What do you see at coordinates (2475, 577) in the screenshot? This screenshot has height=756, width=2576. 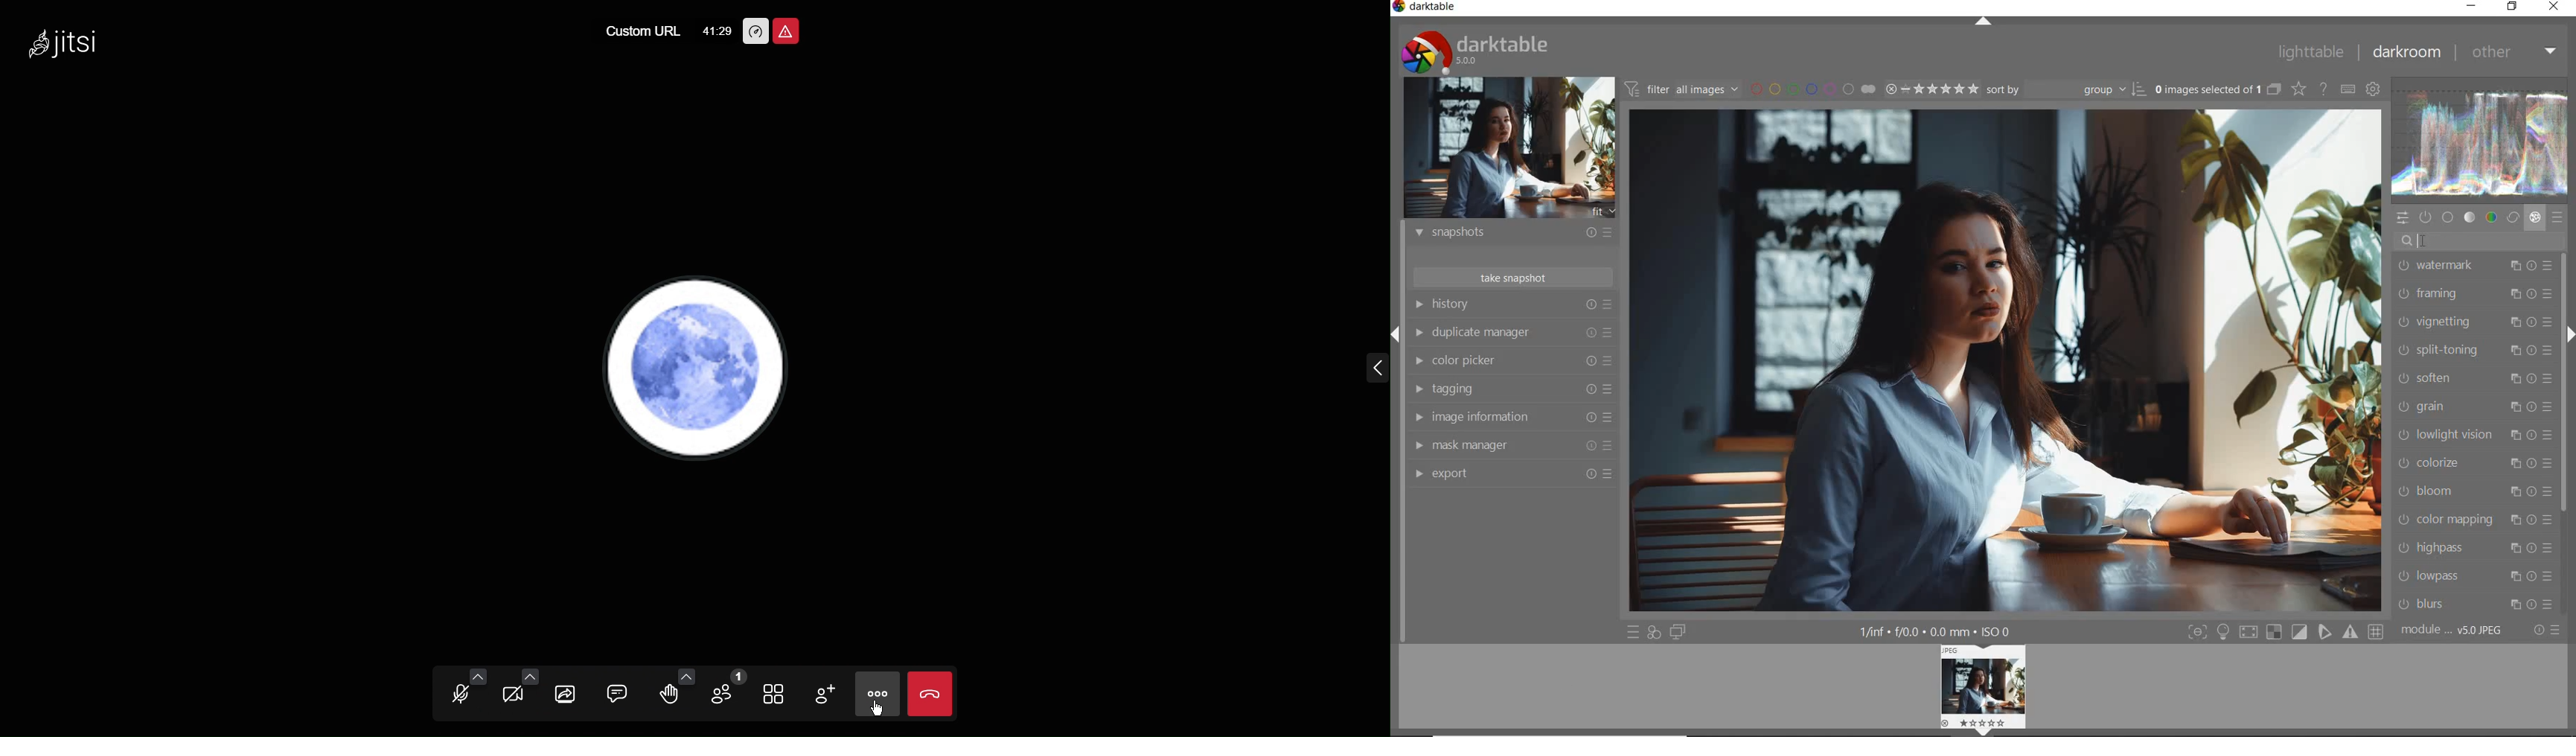 I see `lowpass` at bounding box center [2475, 577].